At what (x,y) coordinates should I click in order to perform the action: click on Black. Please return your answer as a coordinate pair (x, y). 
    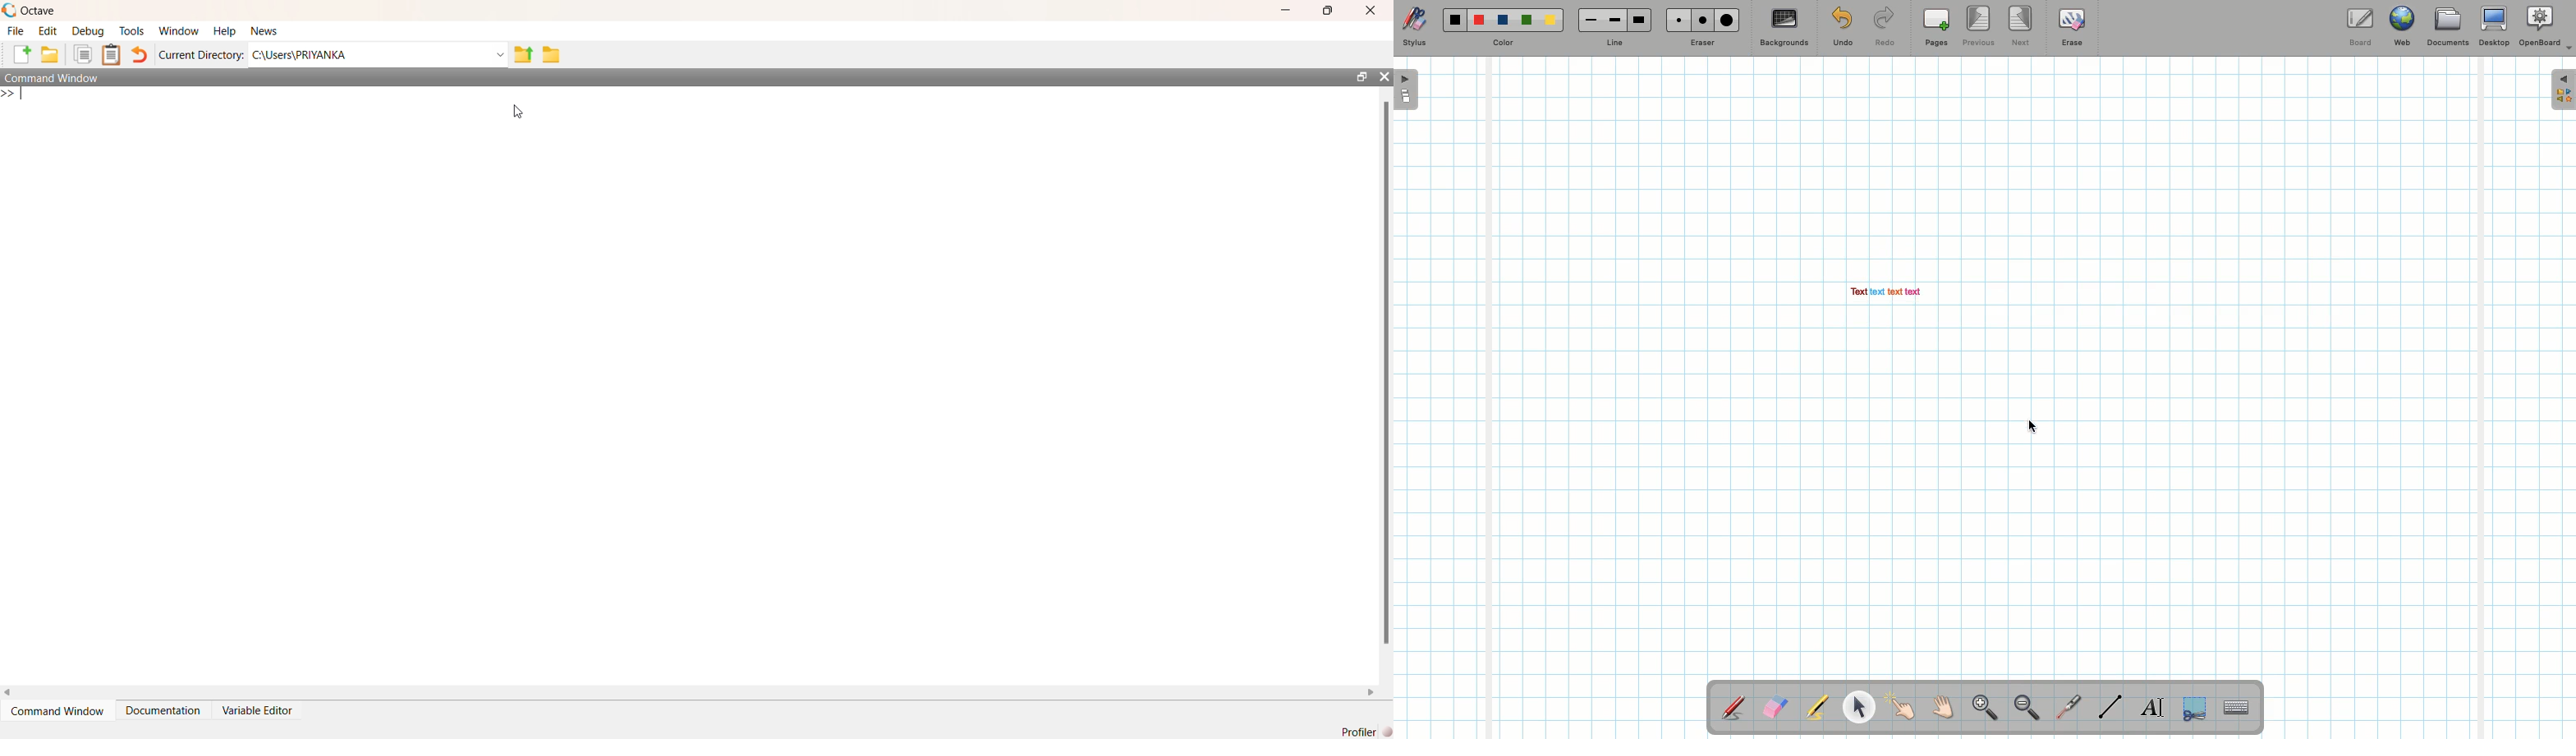
    Looking at the image, I should click on (1453, 20).